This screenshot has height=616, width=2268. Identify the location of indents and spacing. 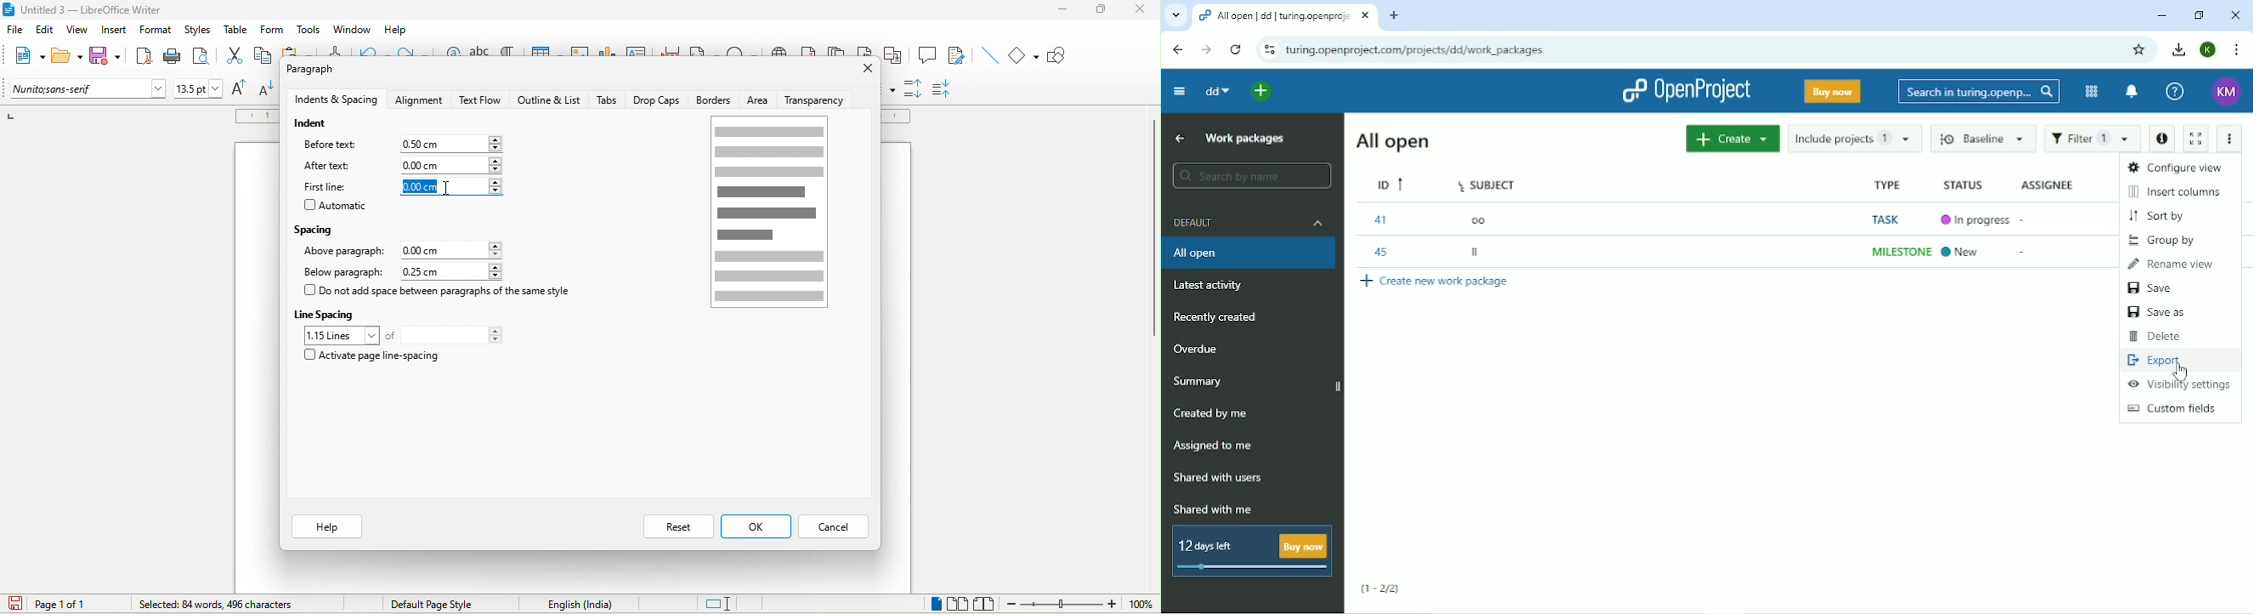
(334, 100).